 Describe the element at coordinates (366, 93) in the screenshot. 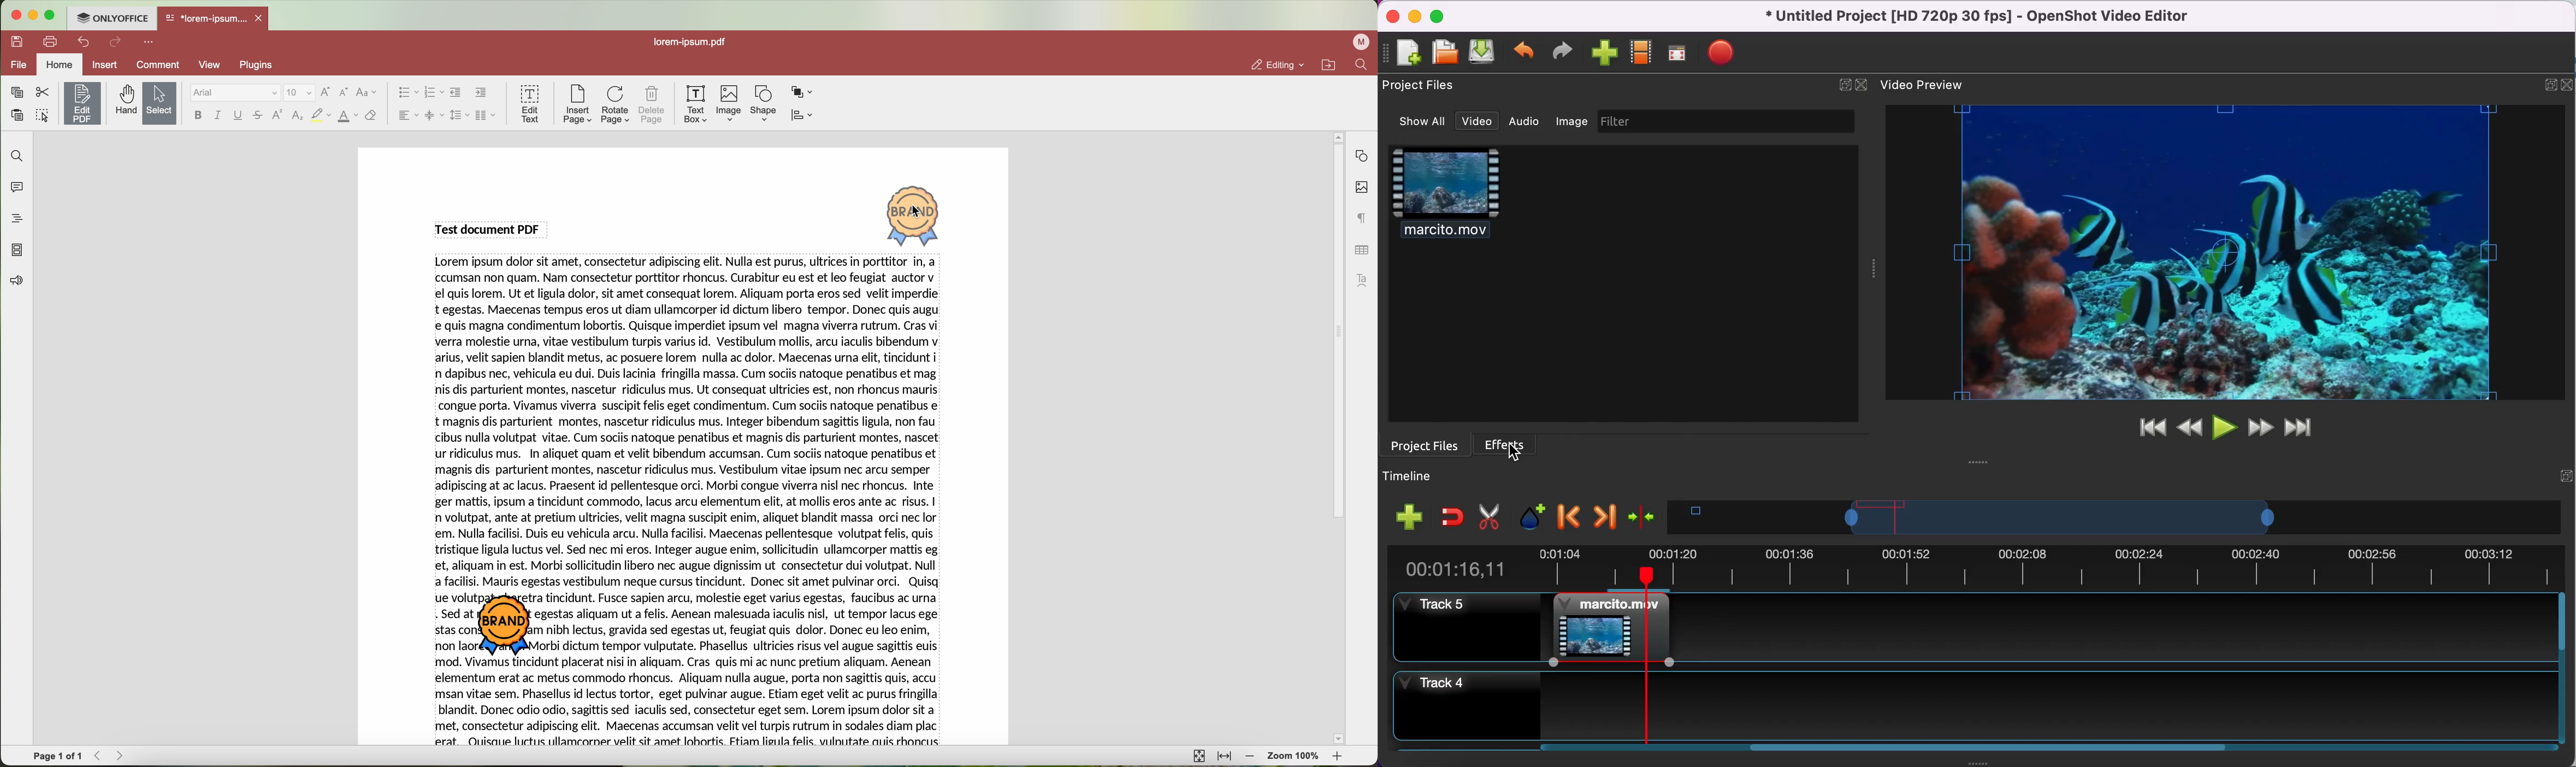

I see `change case` at that location.